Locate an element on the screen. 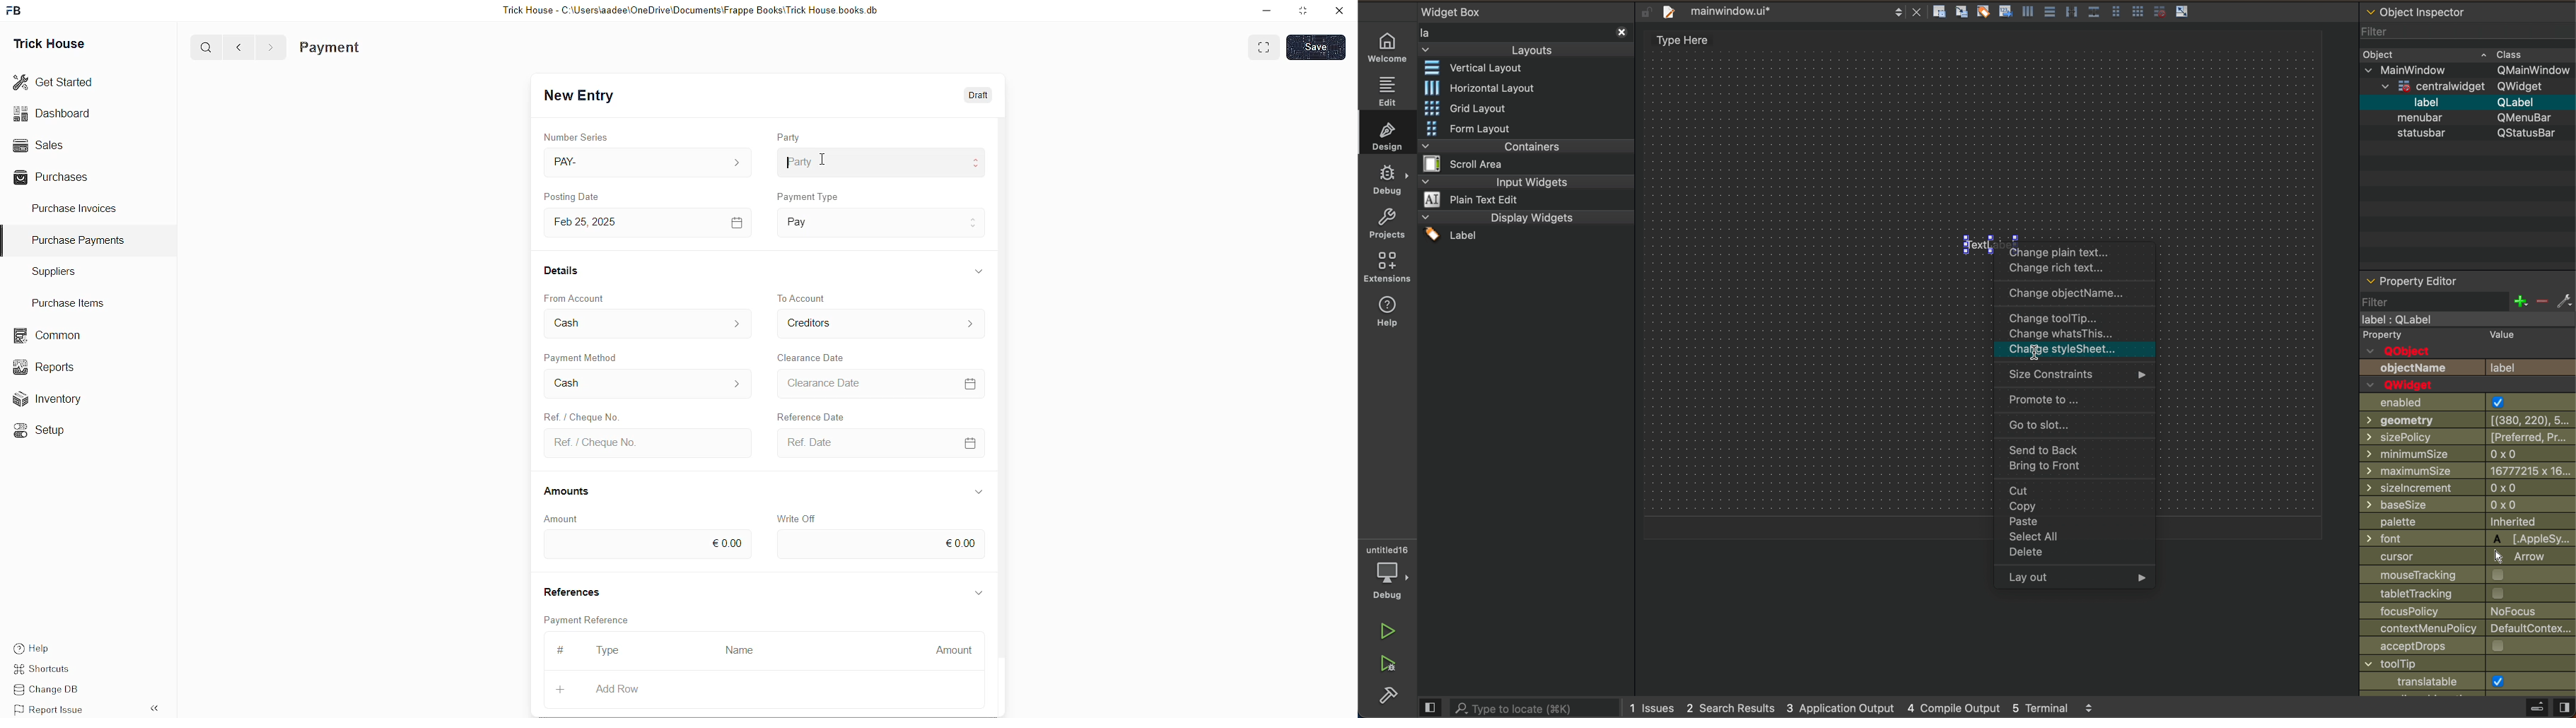 This screenshot has width=2576, height=728. = is located at coordinates (973, 382).